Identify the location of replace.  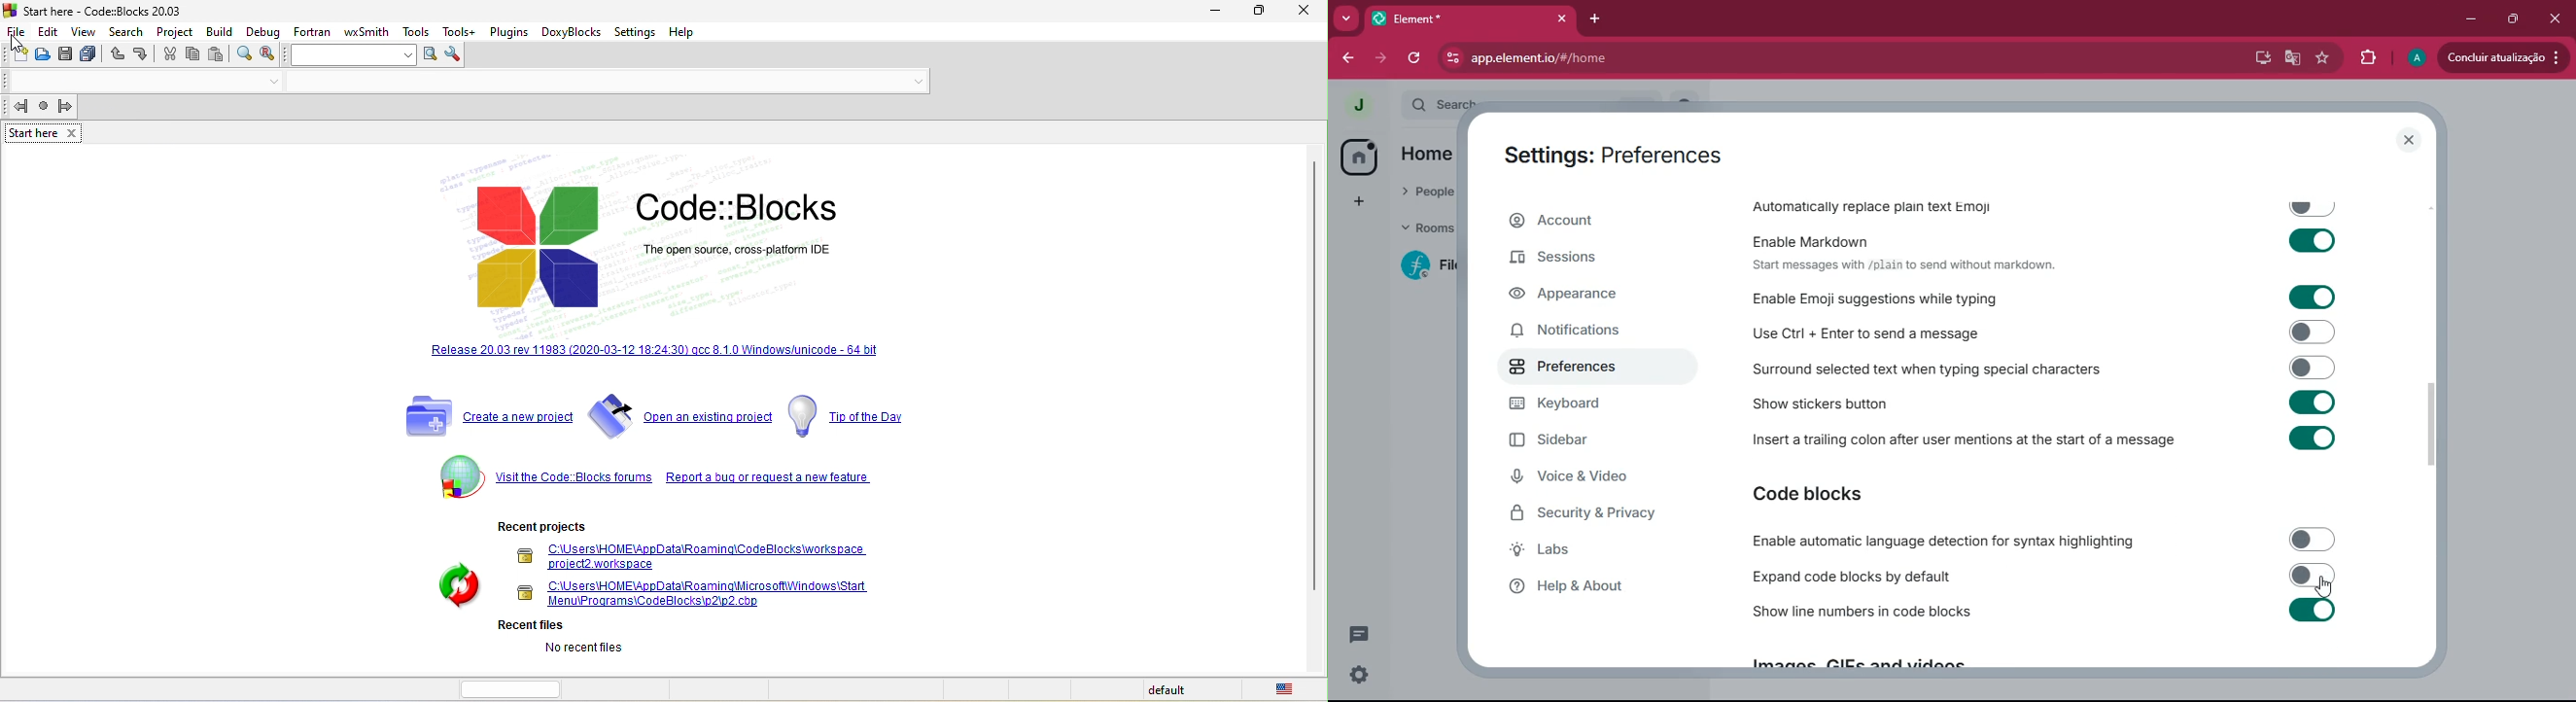
(272, 54).